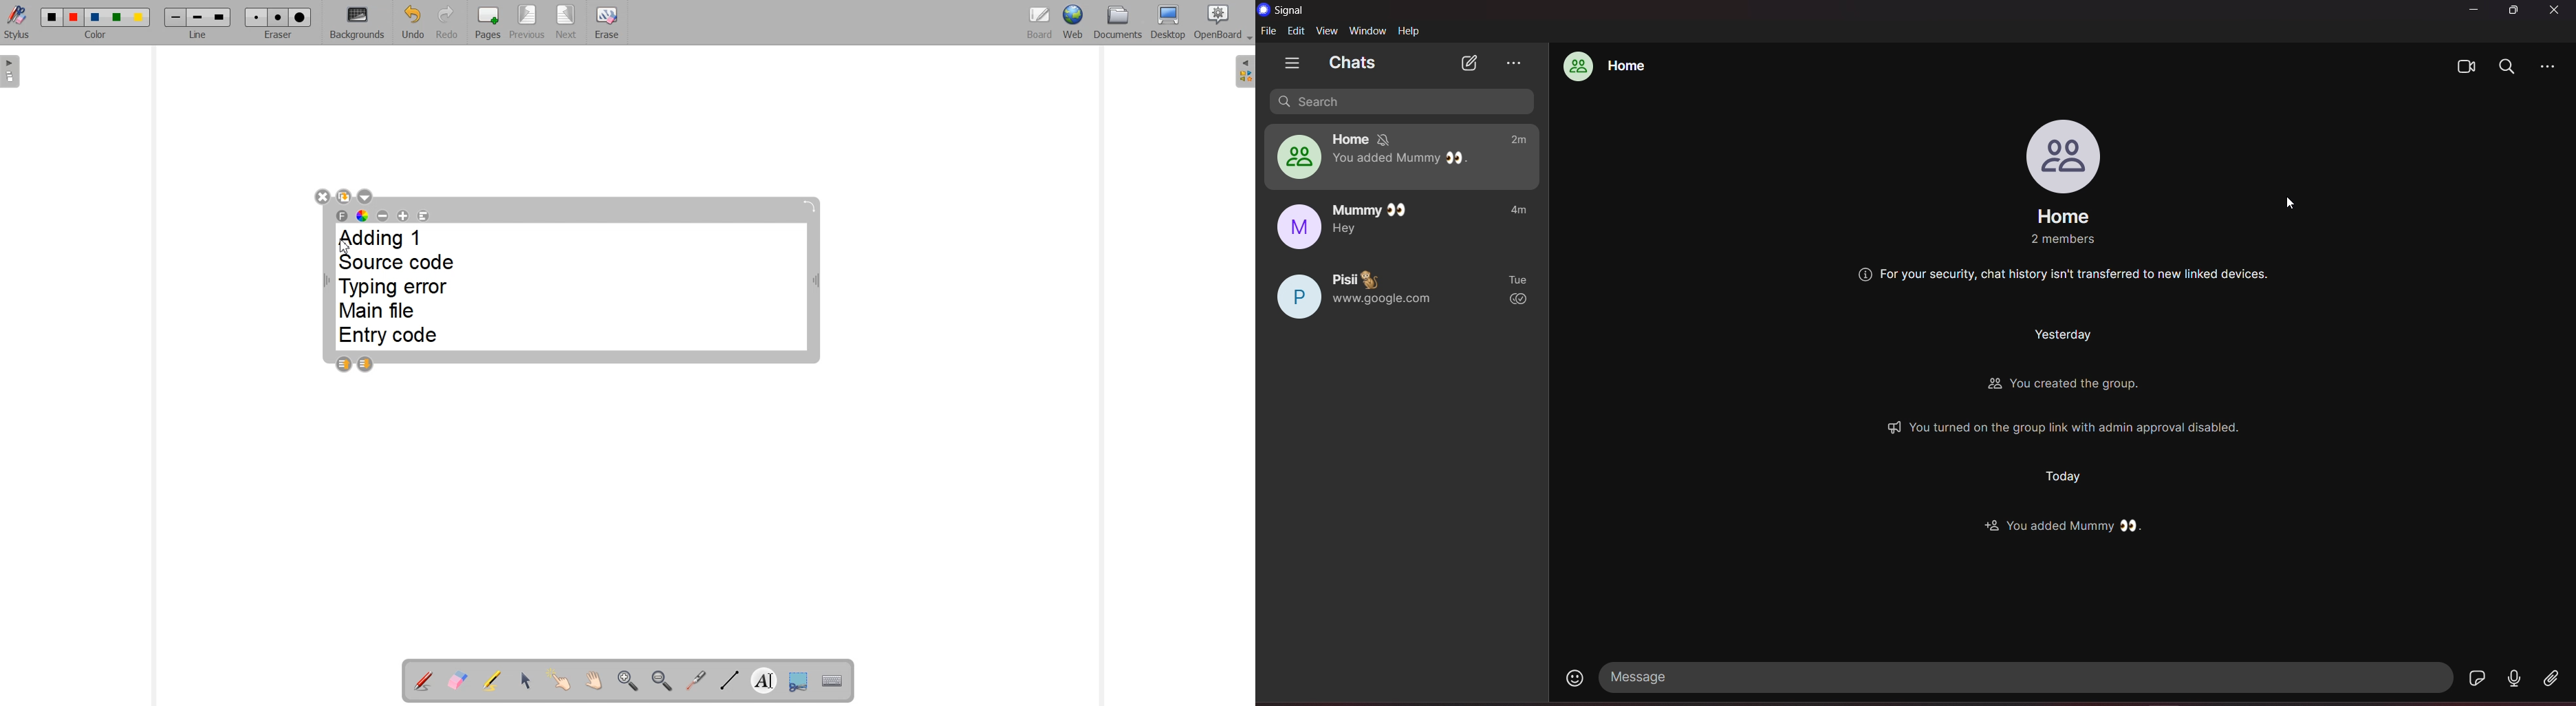  Describe the element at coordinates (2515, 12) in the screenshot. I see `maximize` at that location.